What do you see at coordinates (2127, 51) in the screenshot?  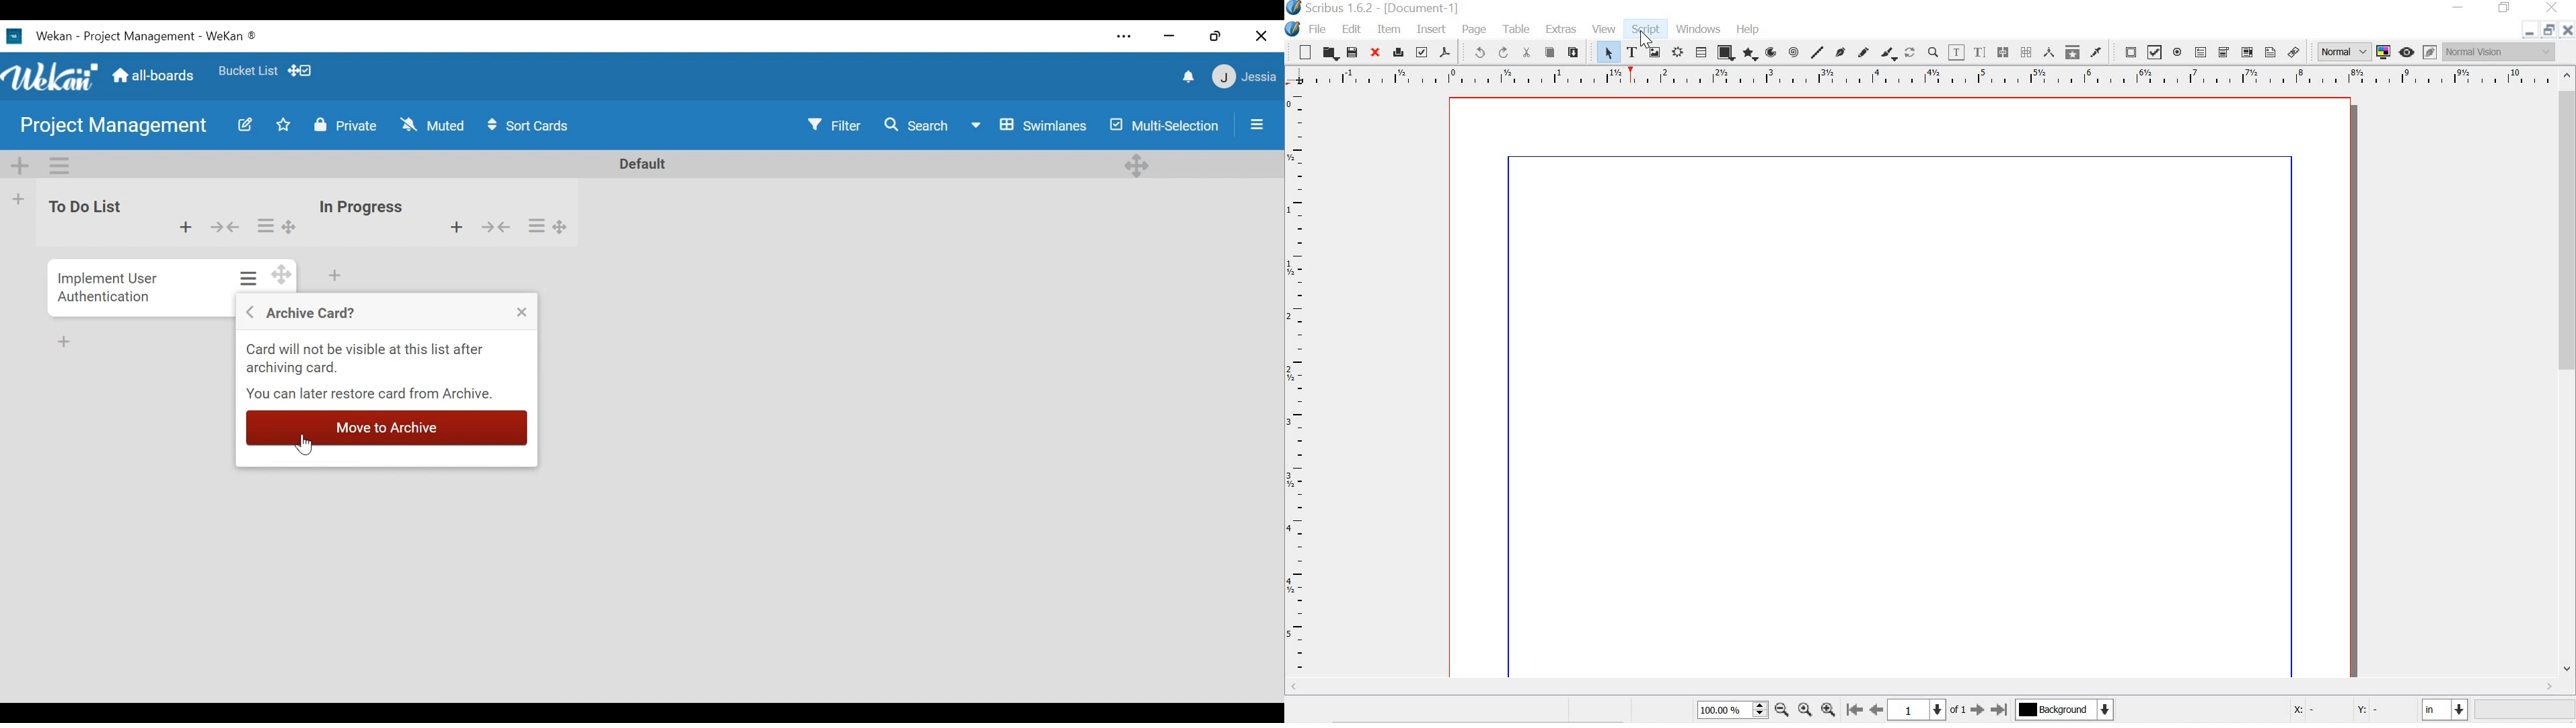 I see `pdf push button` at bounding box center [2127, 51].